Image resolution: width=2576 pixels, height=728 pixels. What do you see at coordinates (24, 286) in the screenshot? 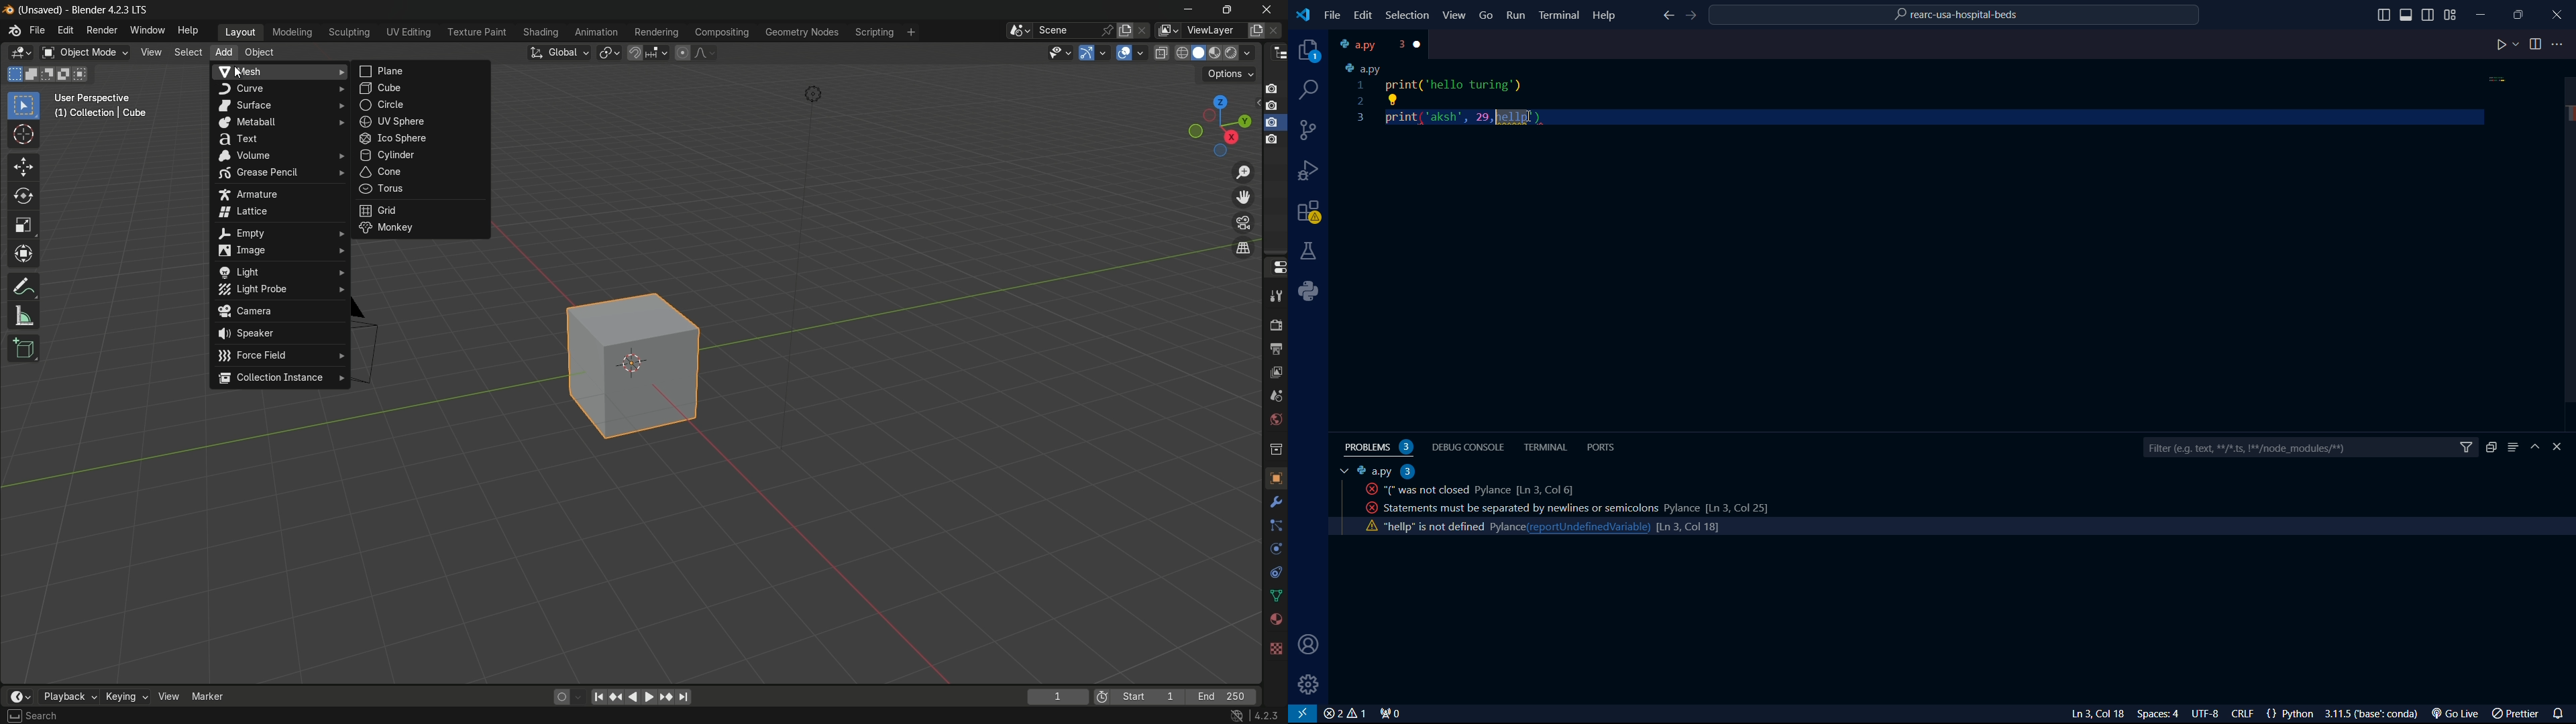
I see `annotate` at bounding box center [24, 286].